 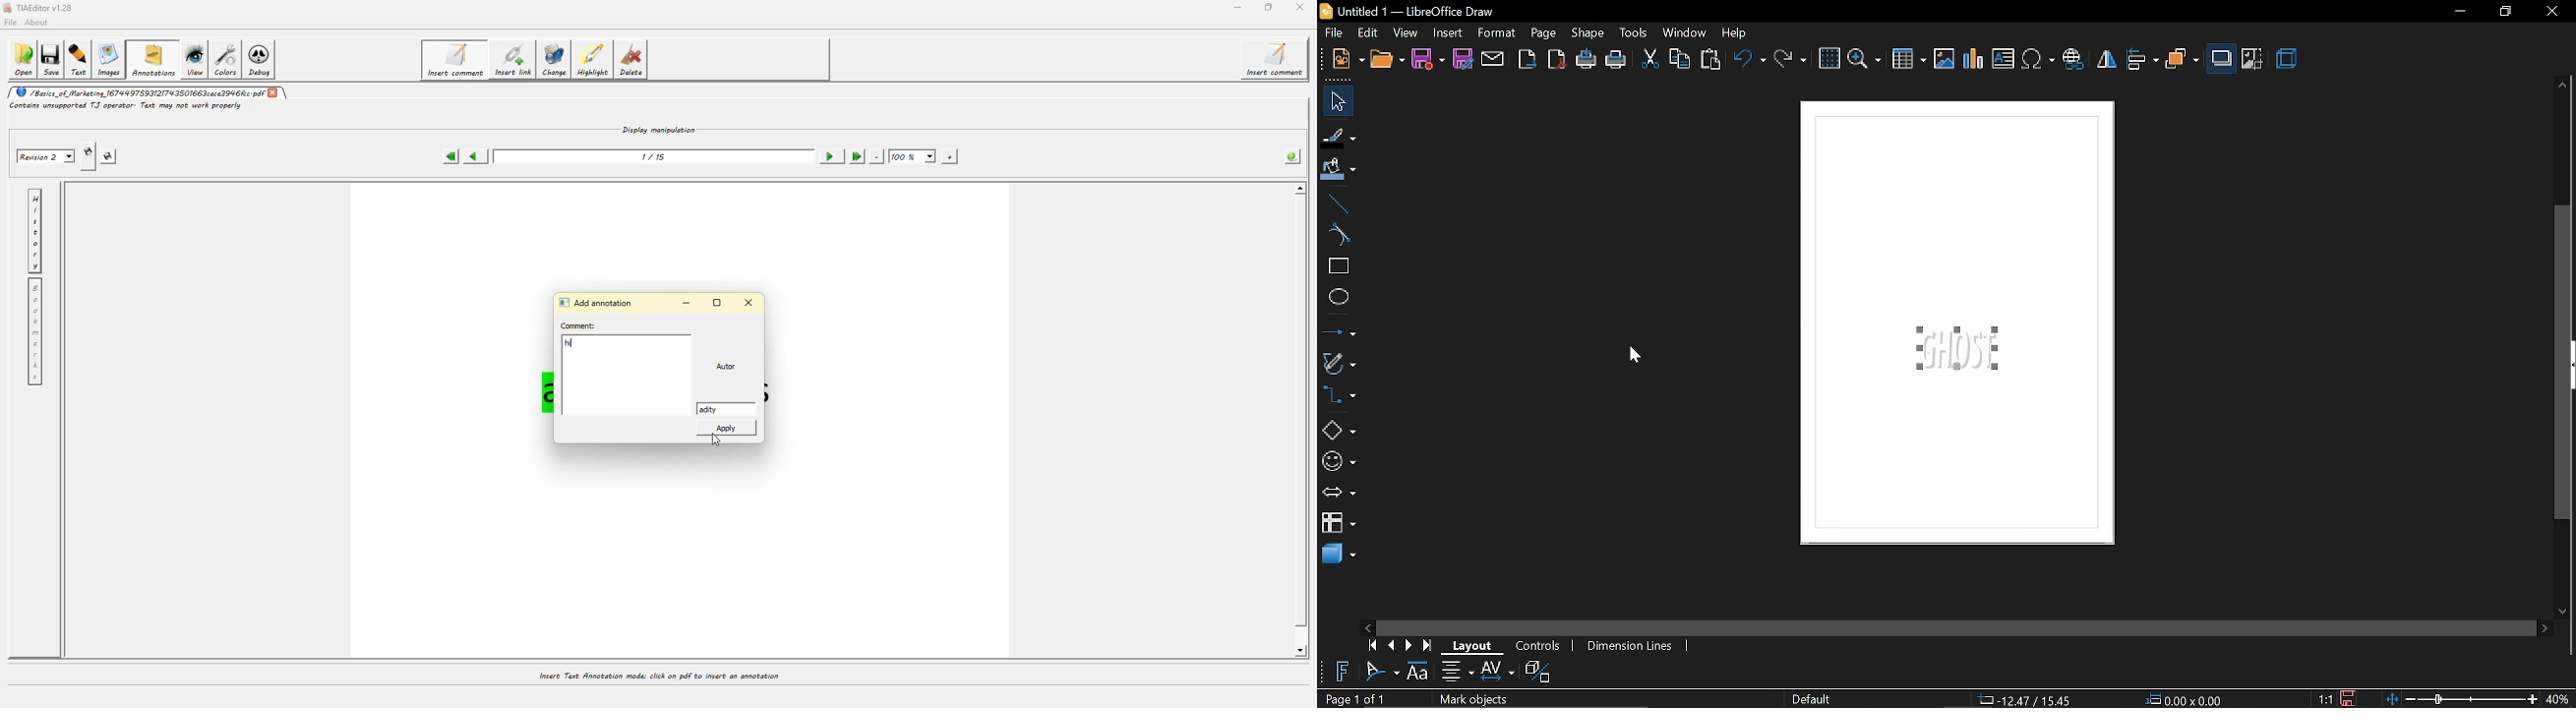 What do you see at coordinates (1335, 99) in the screenshot?
I see `select` at bounding box center [1335, 99].